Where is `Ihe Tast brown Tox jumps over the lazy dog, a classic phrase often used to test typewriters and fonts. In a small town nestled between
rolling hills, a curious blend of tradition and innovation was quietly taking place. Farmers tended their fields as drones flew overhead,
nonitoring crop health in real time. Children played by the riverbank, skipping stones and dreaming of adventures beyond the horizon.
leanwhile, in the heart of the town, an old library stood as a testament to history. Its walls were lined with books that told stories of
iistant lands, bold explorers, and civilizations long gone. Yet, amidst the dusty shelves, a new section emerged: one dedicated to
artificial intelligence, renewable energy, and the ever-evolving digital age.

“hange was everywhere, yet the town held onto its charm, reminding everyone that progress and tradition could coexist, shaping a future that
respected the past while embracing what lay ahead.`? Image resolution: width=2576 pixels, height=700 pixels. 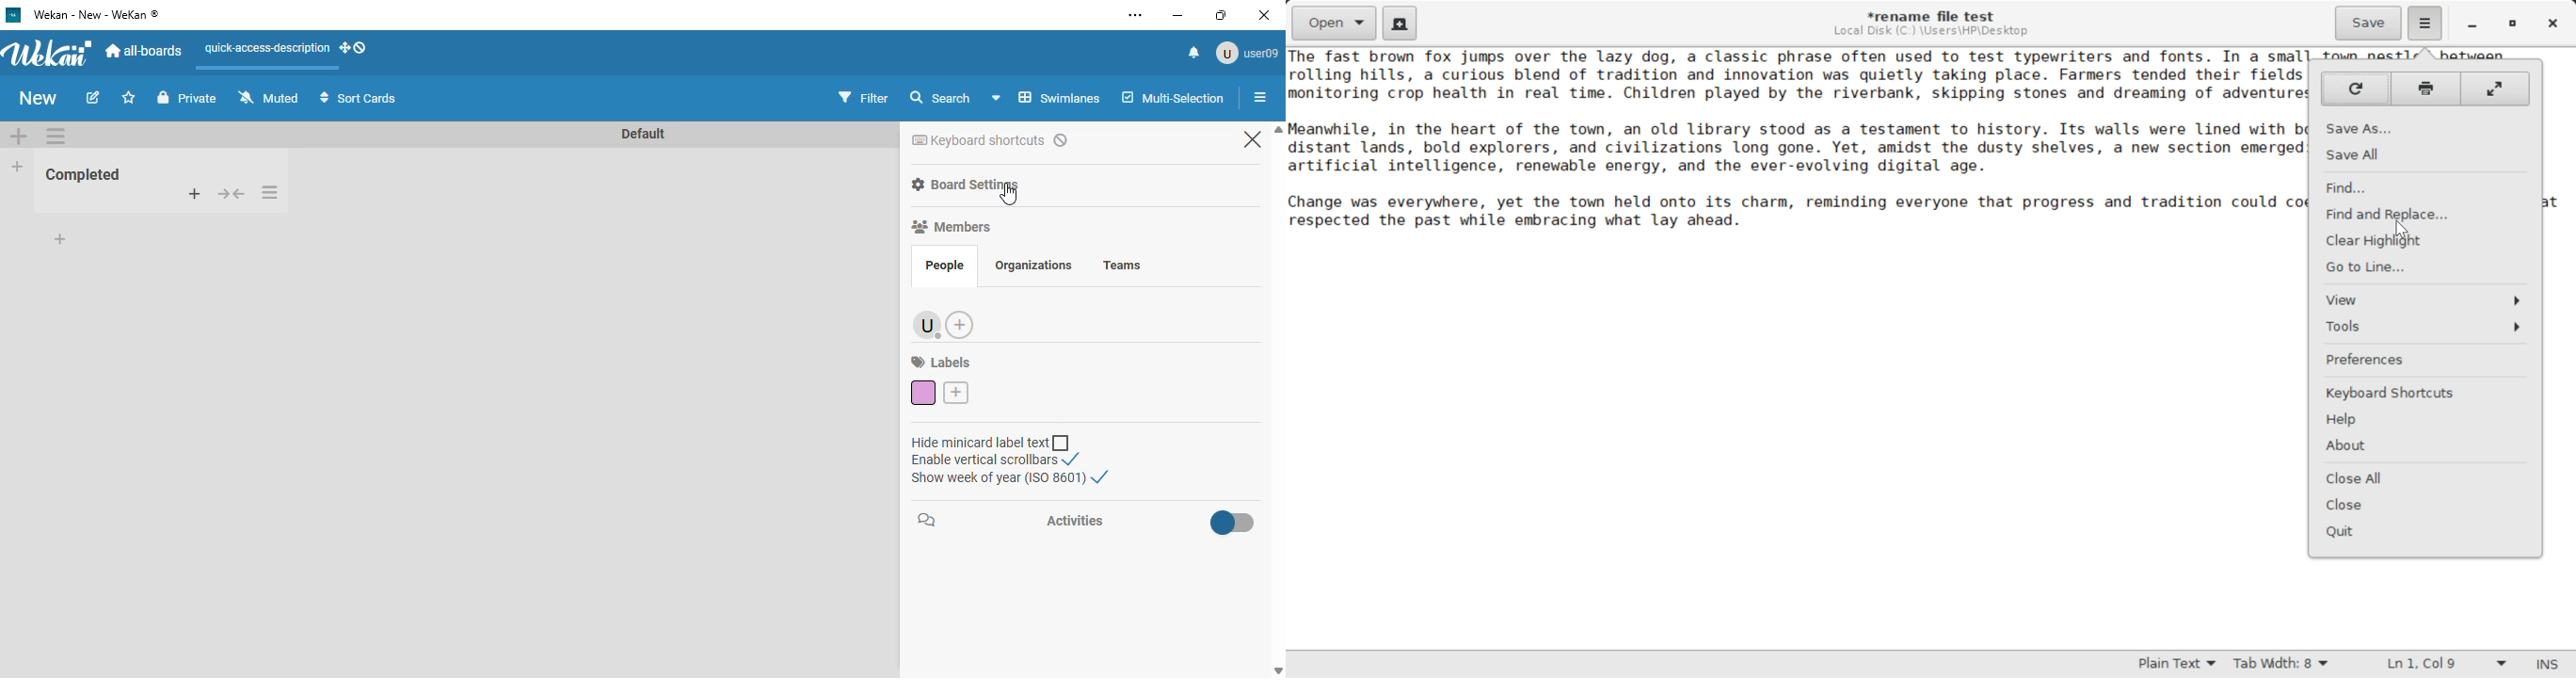
Ihe Tast brown Tox jumps over the lazy dog, a classic phrase often used to test typewriters and fonts. In a small town nestled between
rolling hills, a curious blend of tradition and innovation was quietly taking place. Farmers tended their fields as drones flew overhead,
nonitoring crop health in real time. Children played by the riverbank, skipping stones and dreaming of adventures beyond the horizon.
leanwhile, in the heart of the town, an old library stood as a testament to history. Its walls were lined with books that told stories of
iistant lands, bold explorers, and civilizations long gone. Yet, amidst the dusty shelves, a new section emerged: one dedicated to
artificial intelligence, renewable energy, and the ever-evolving digital age.

“hange was everywhere, yet the town held onto its charm, reminding everyone that progress and tradition could coexist, shaping a future that
respected the past while embracing what lay ahead. is located at coordinates (1795, 141).